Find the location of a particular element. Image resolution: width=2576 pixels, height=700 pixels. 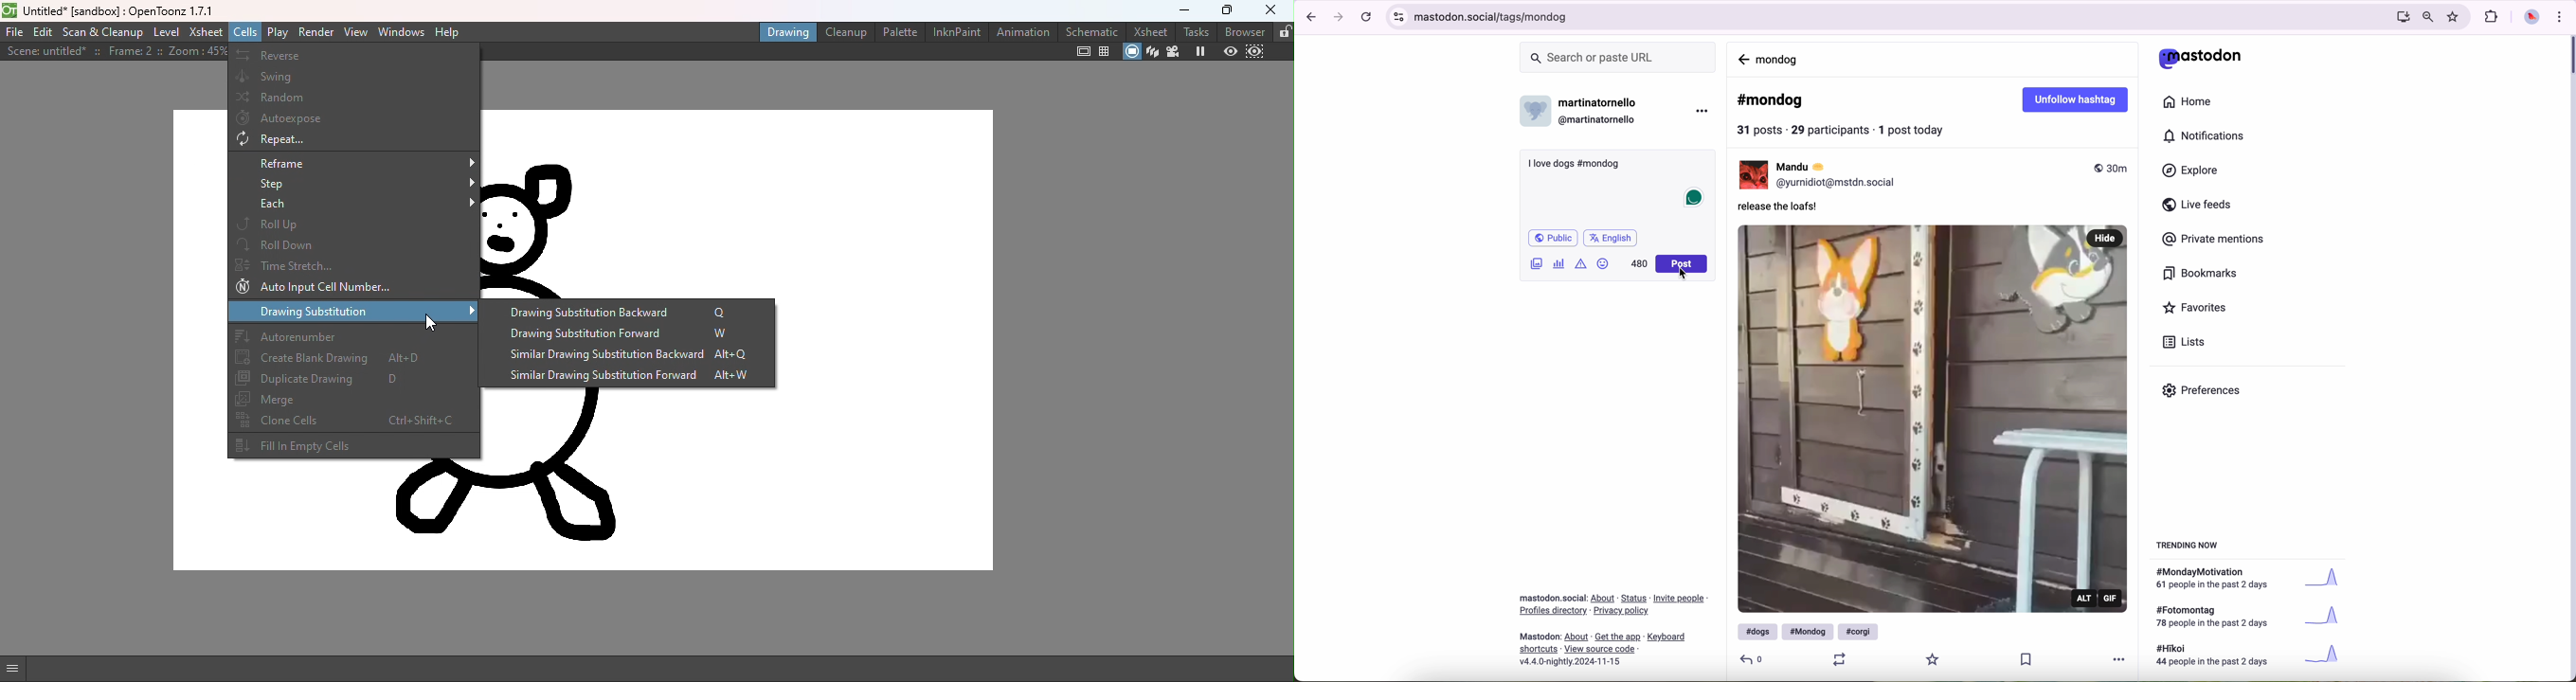

emoji is located at coordinates (1602, 265).